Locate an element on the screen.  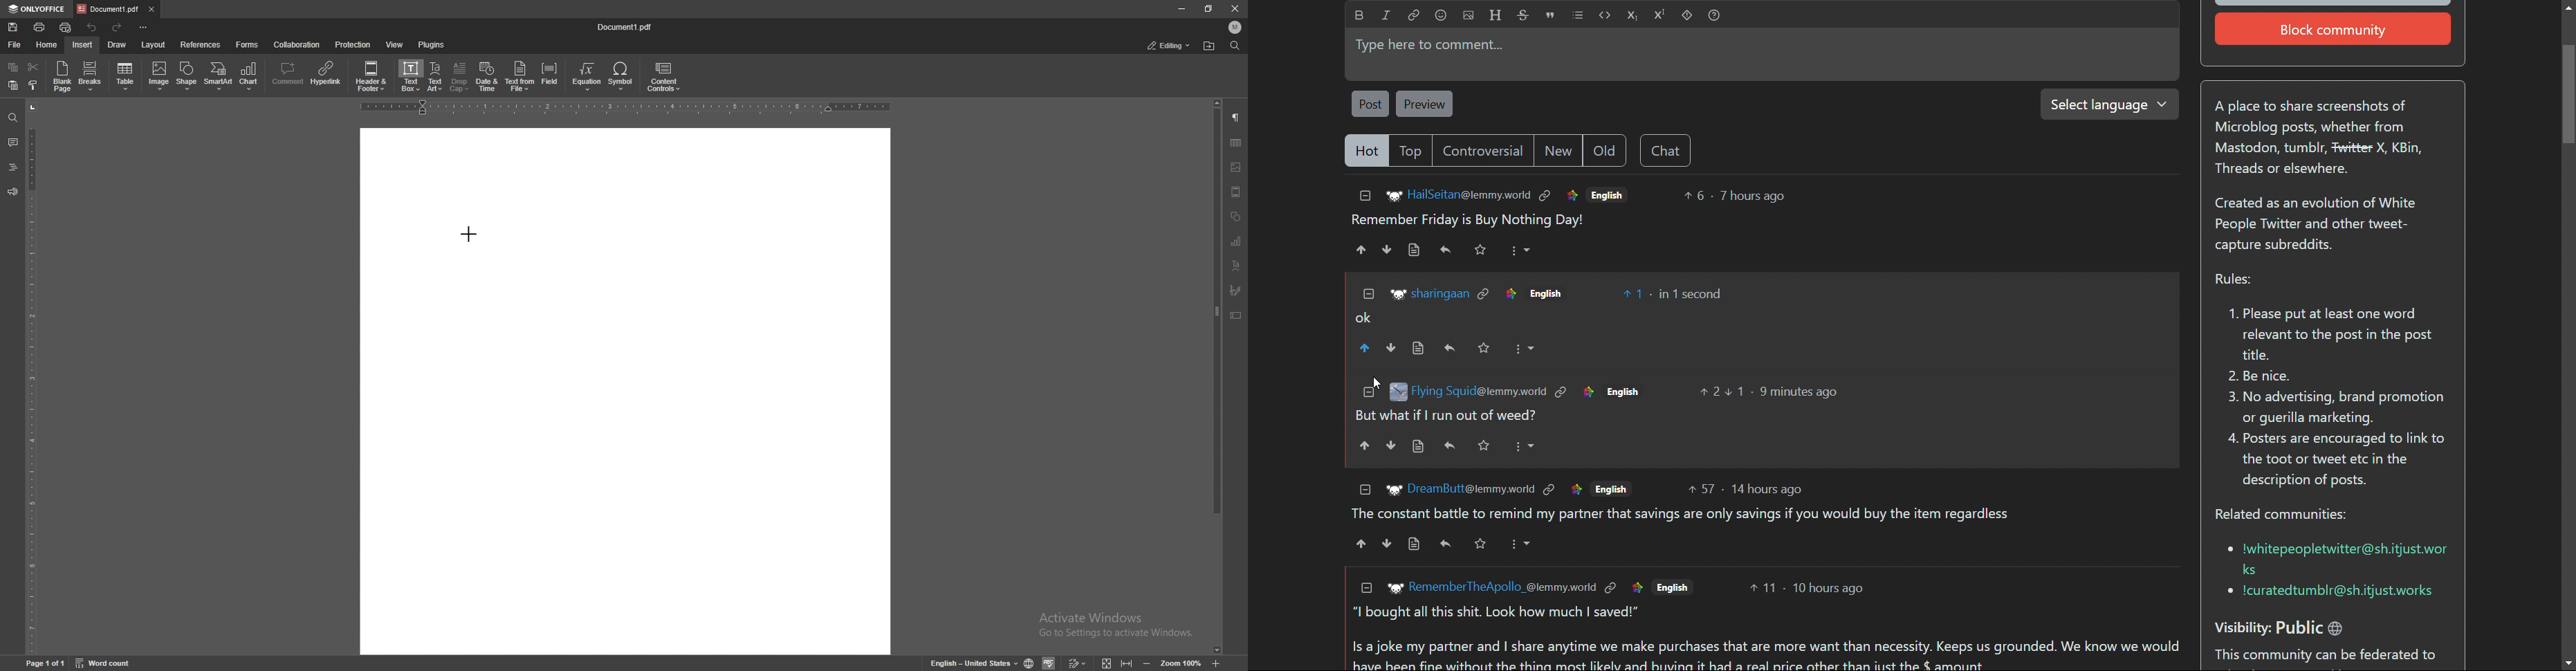
image is located at coordinates (1397, 293).